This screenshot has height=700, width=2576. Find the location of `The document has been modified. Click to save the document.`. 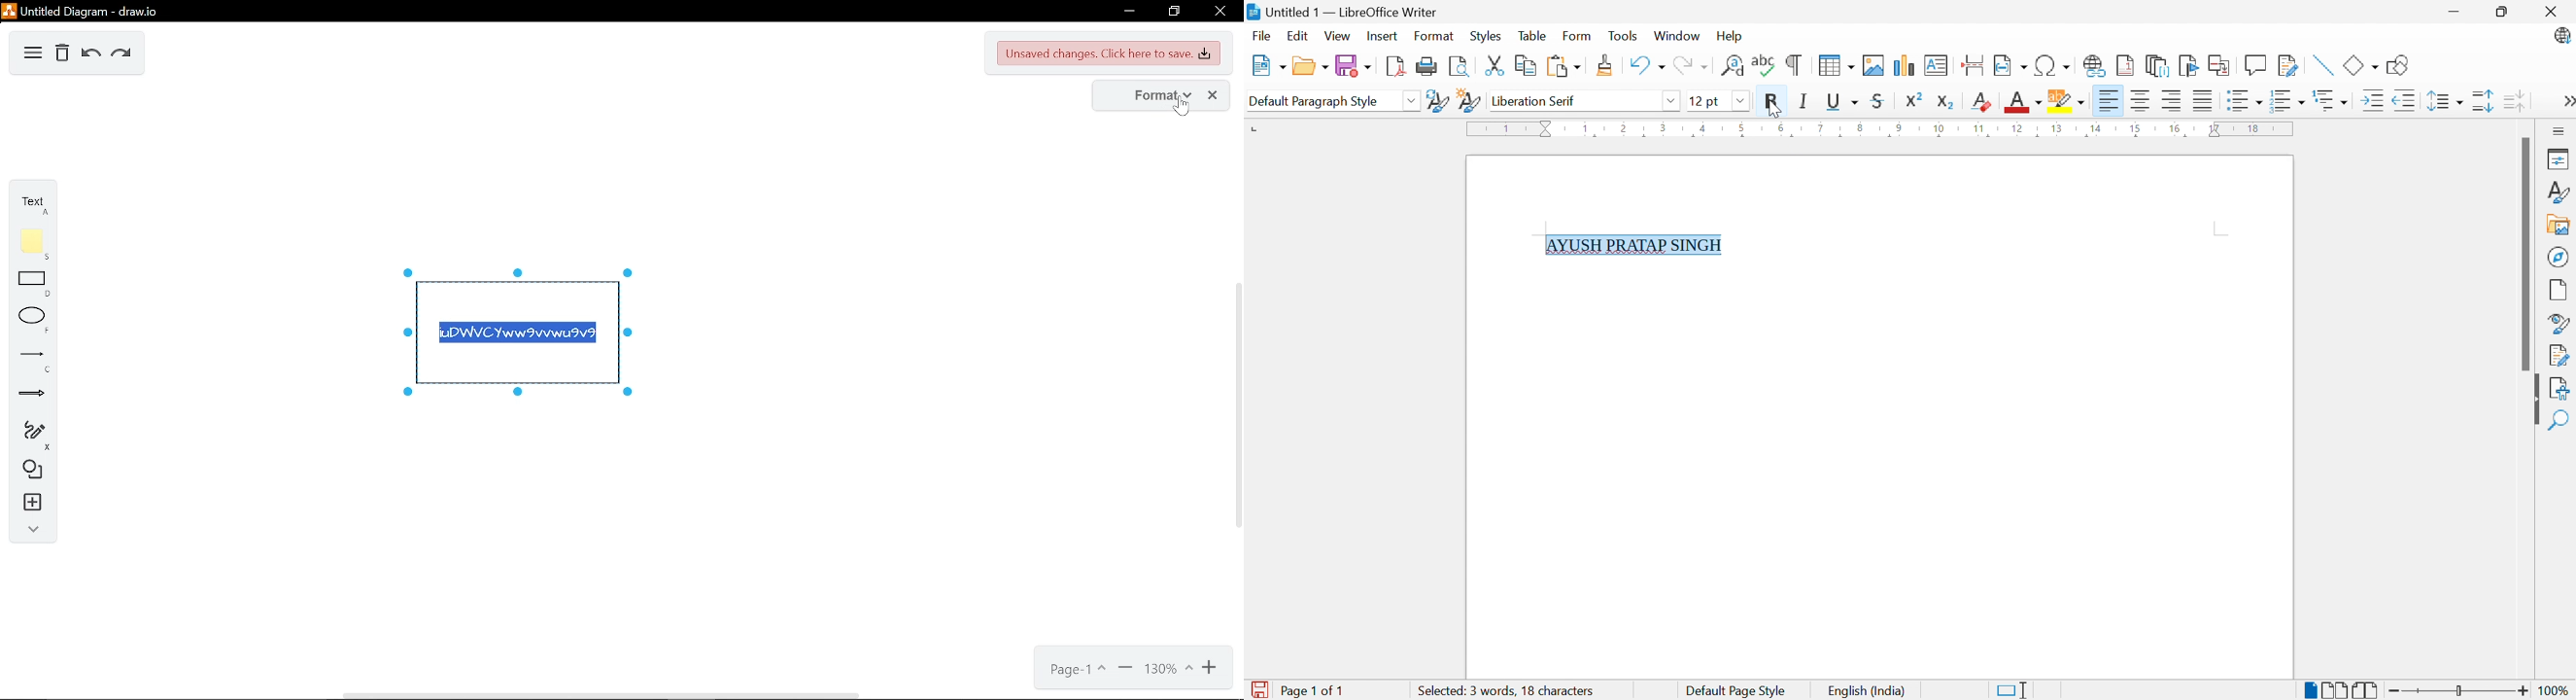

The document has been modified. Click to save the document. is located at coordinates (1261, 688).